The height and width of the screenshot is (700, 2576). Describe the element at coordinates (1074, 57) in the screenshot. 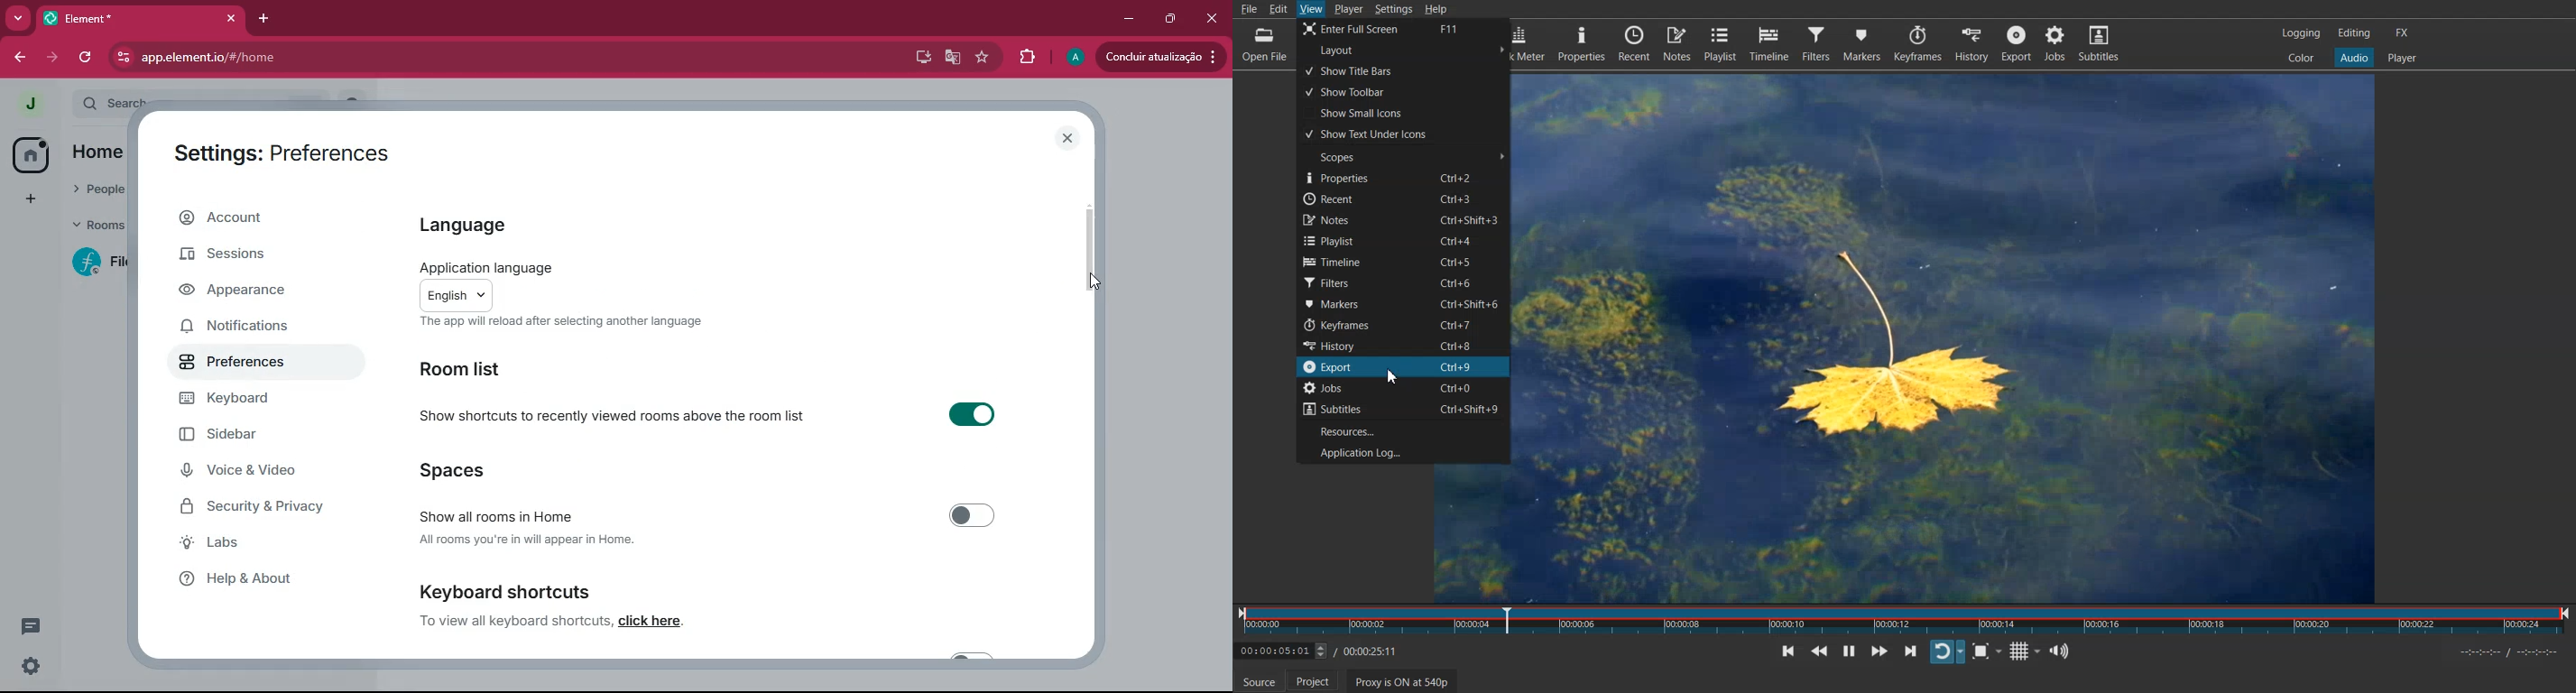

I see `profile` at that location.